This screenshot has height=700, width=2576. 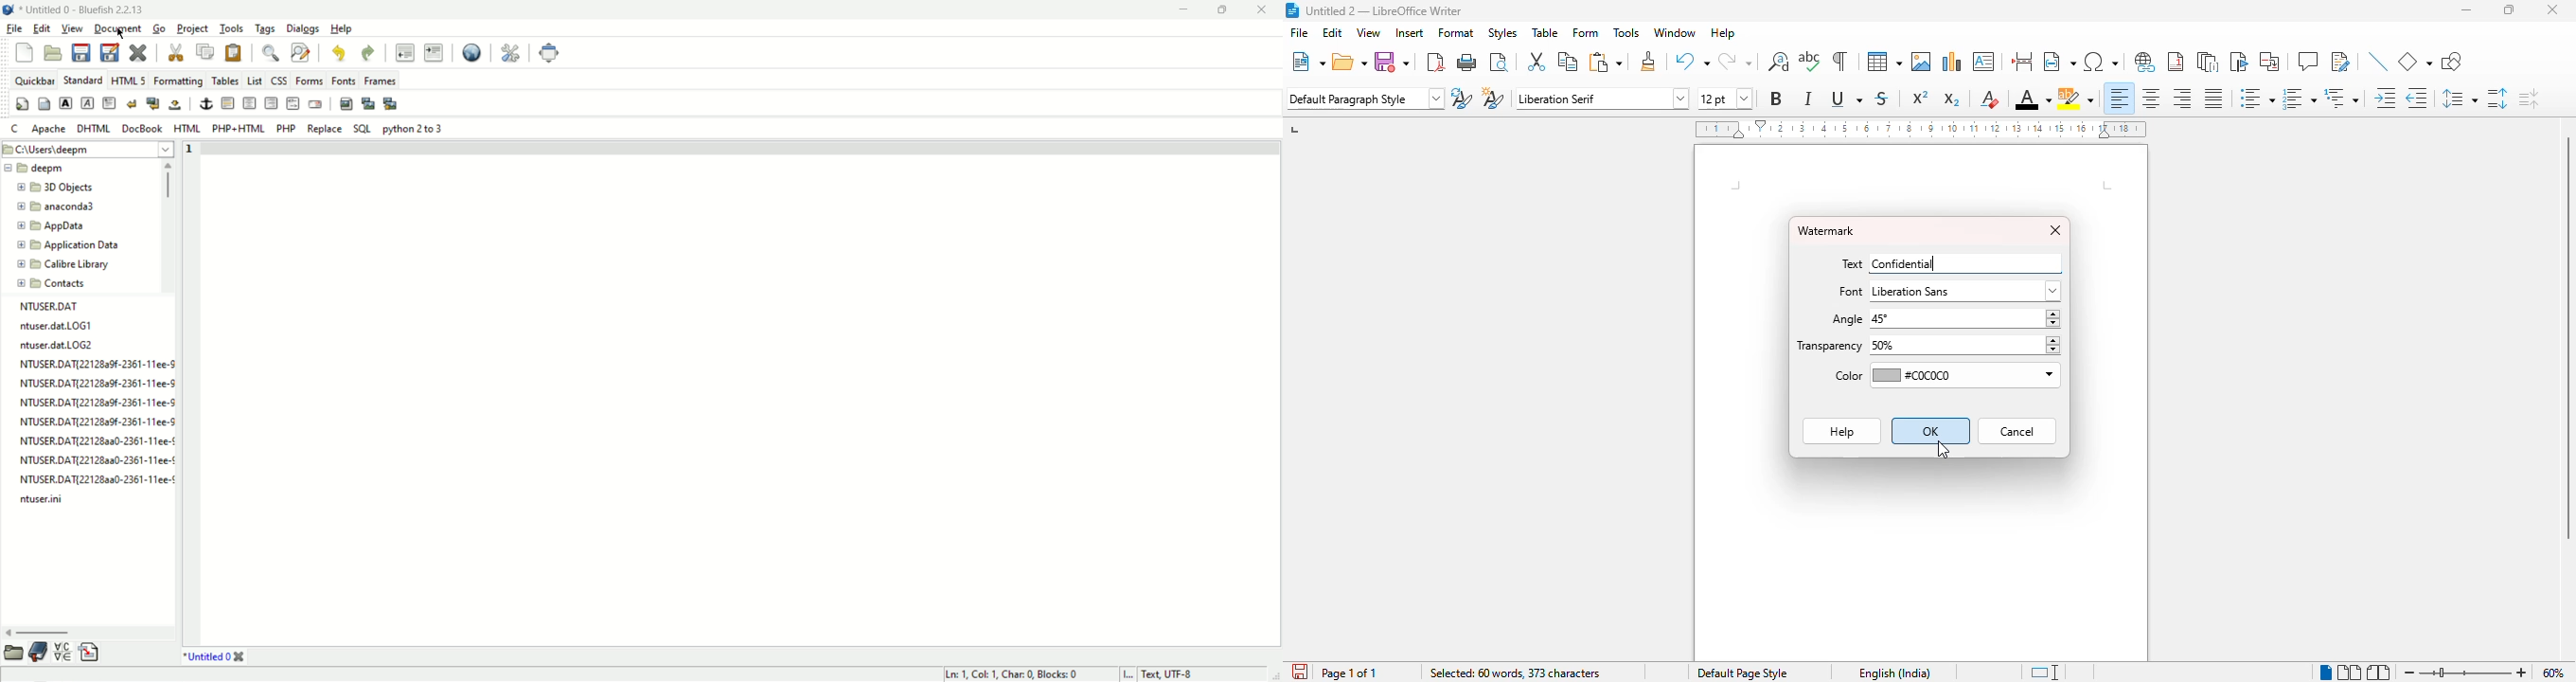 I want to click on close, so click(x=2056, y=231).